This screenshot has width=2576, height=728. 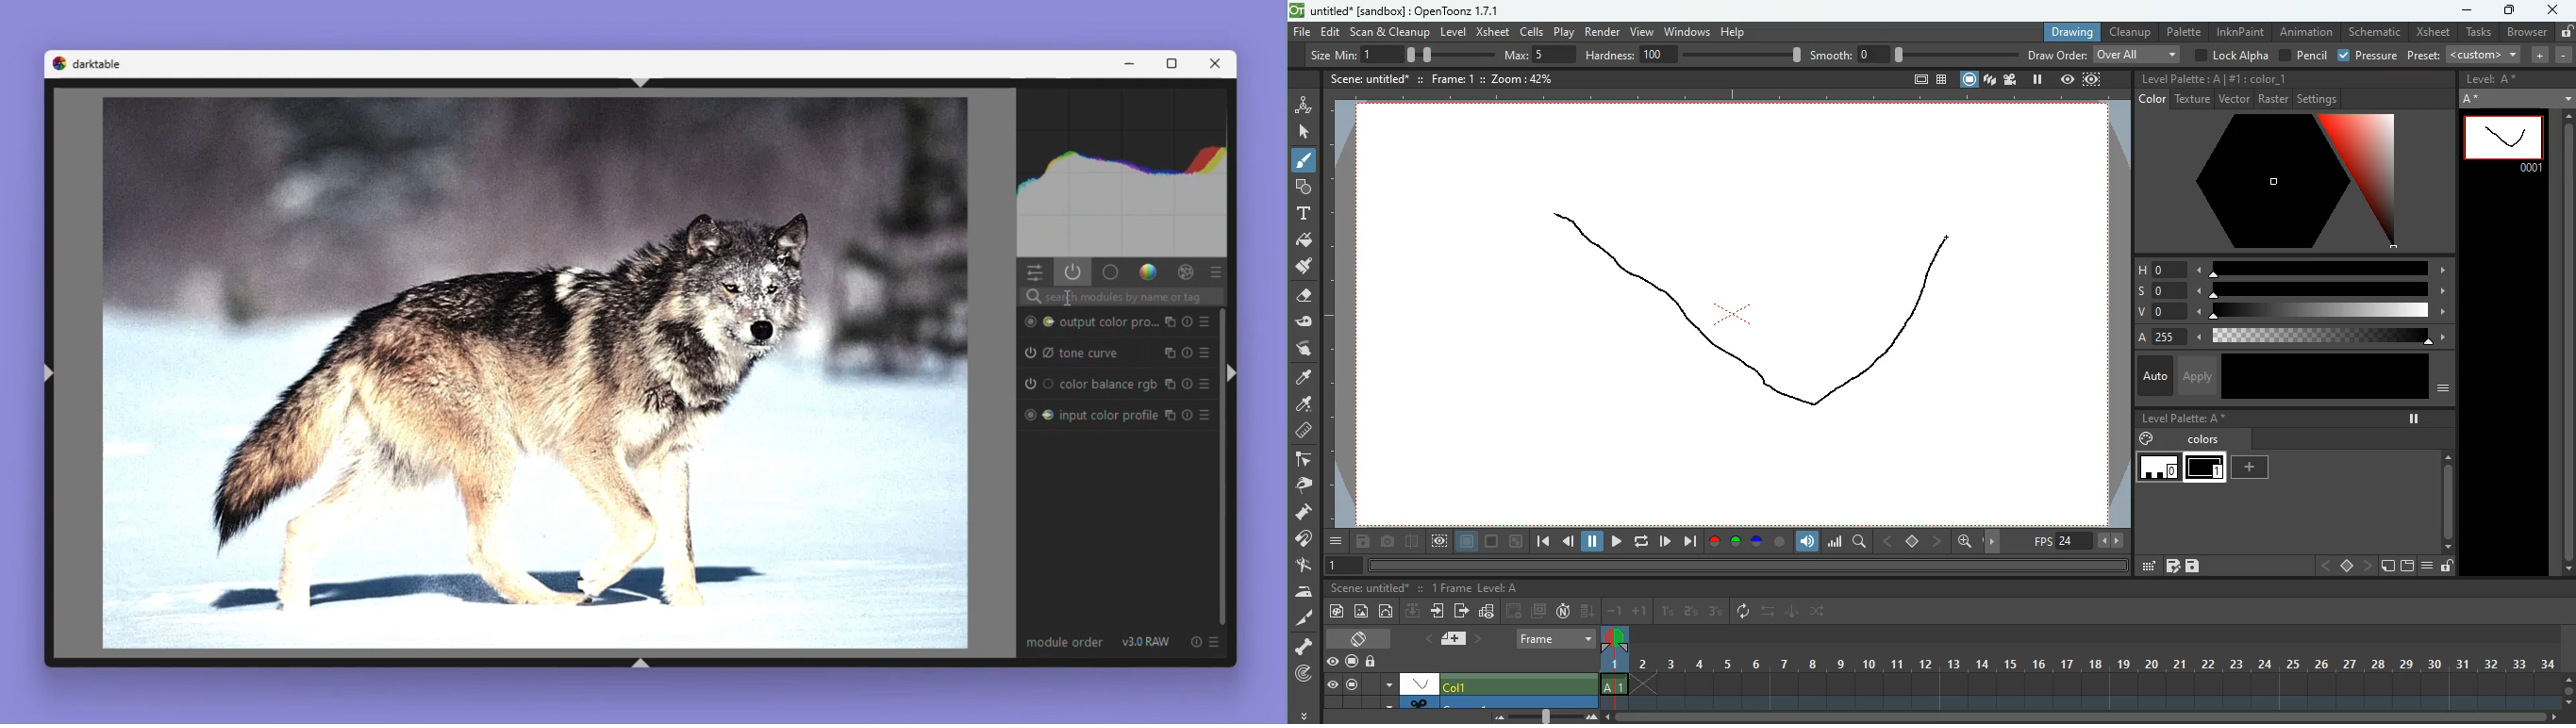 What do you see at coordinates (1691, 612) in the screenshot?
I see `2` at bounding box center [1691, 612].